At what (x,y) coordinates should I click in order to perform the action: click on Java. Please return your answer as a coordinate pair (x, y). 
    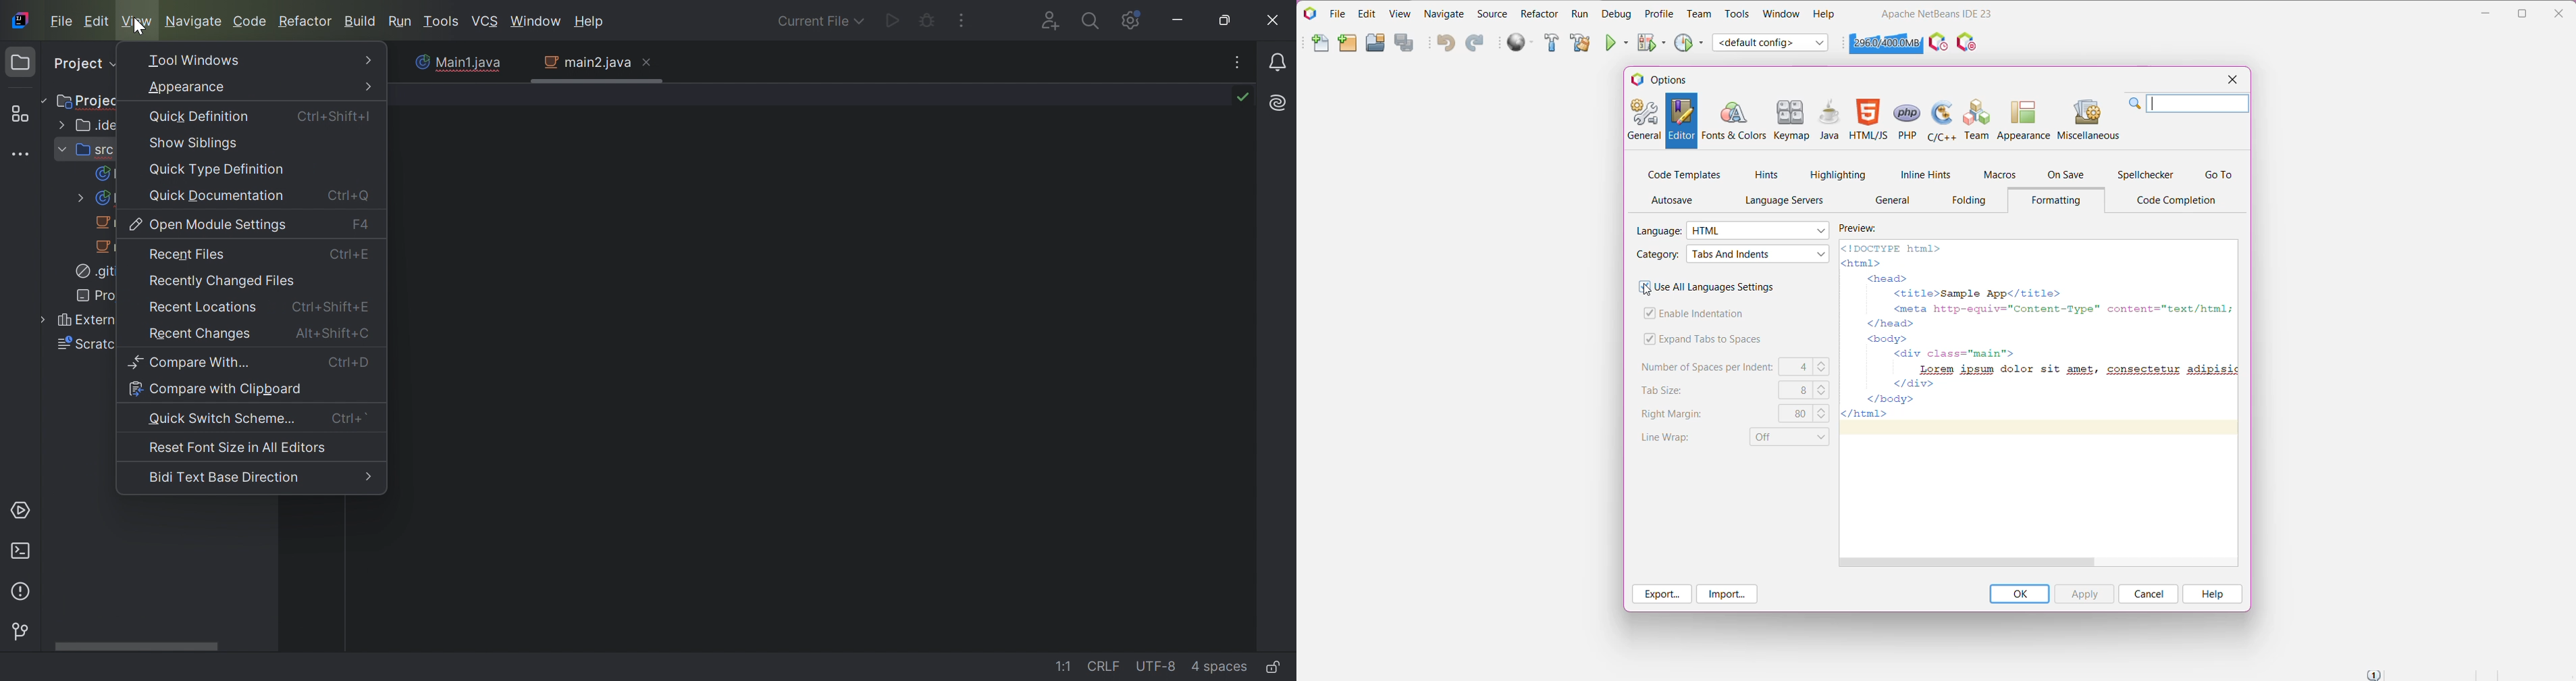
    Looking at the image, I should click on (1832, 121).